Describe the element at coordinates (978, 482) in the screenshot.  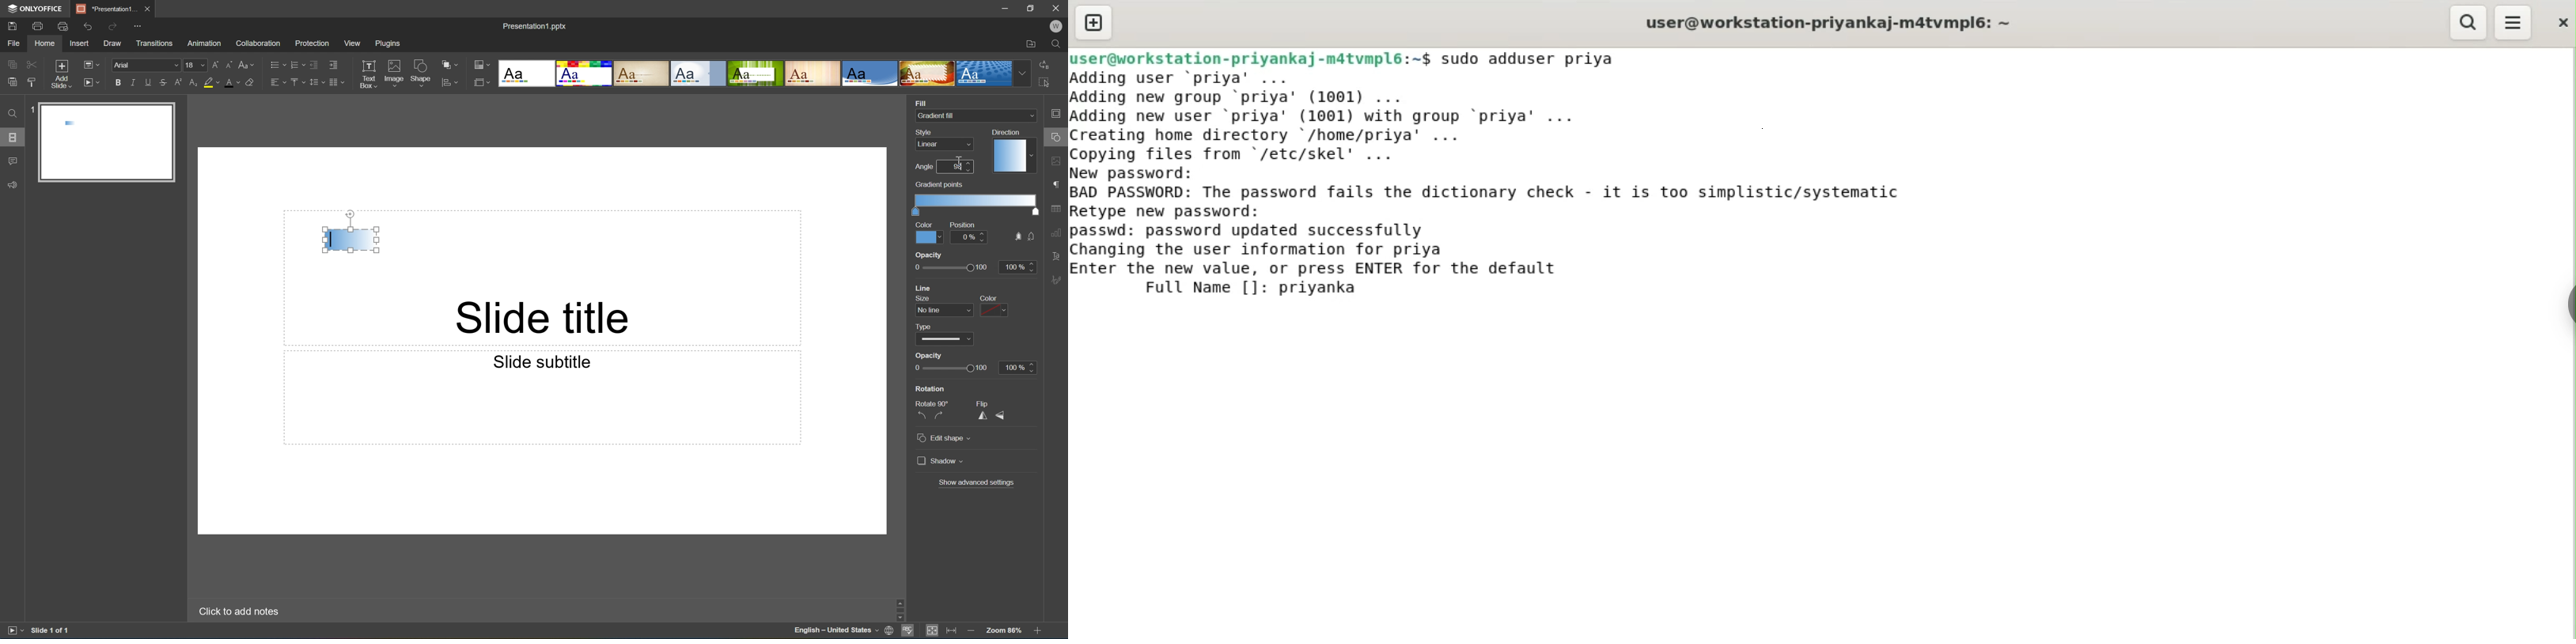
I see `Show advanced settings` at that location.